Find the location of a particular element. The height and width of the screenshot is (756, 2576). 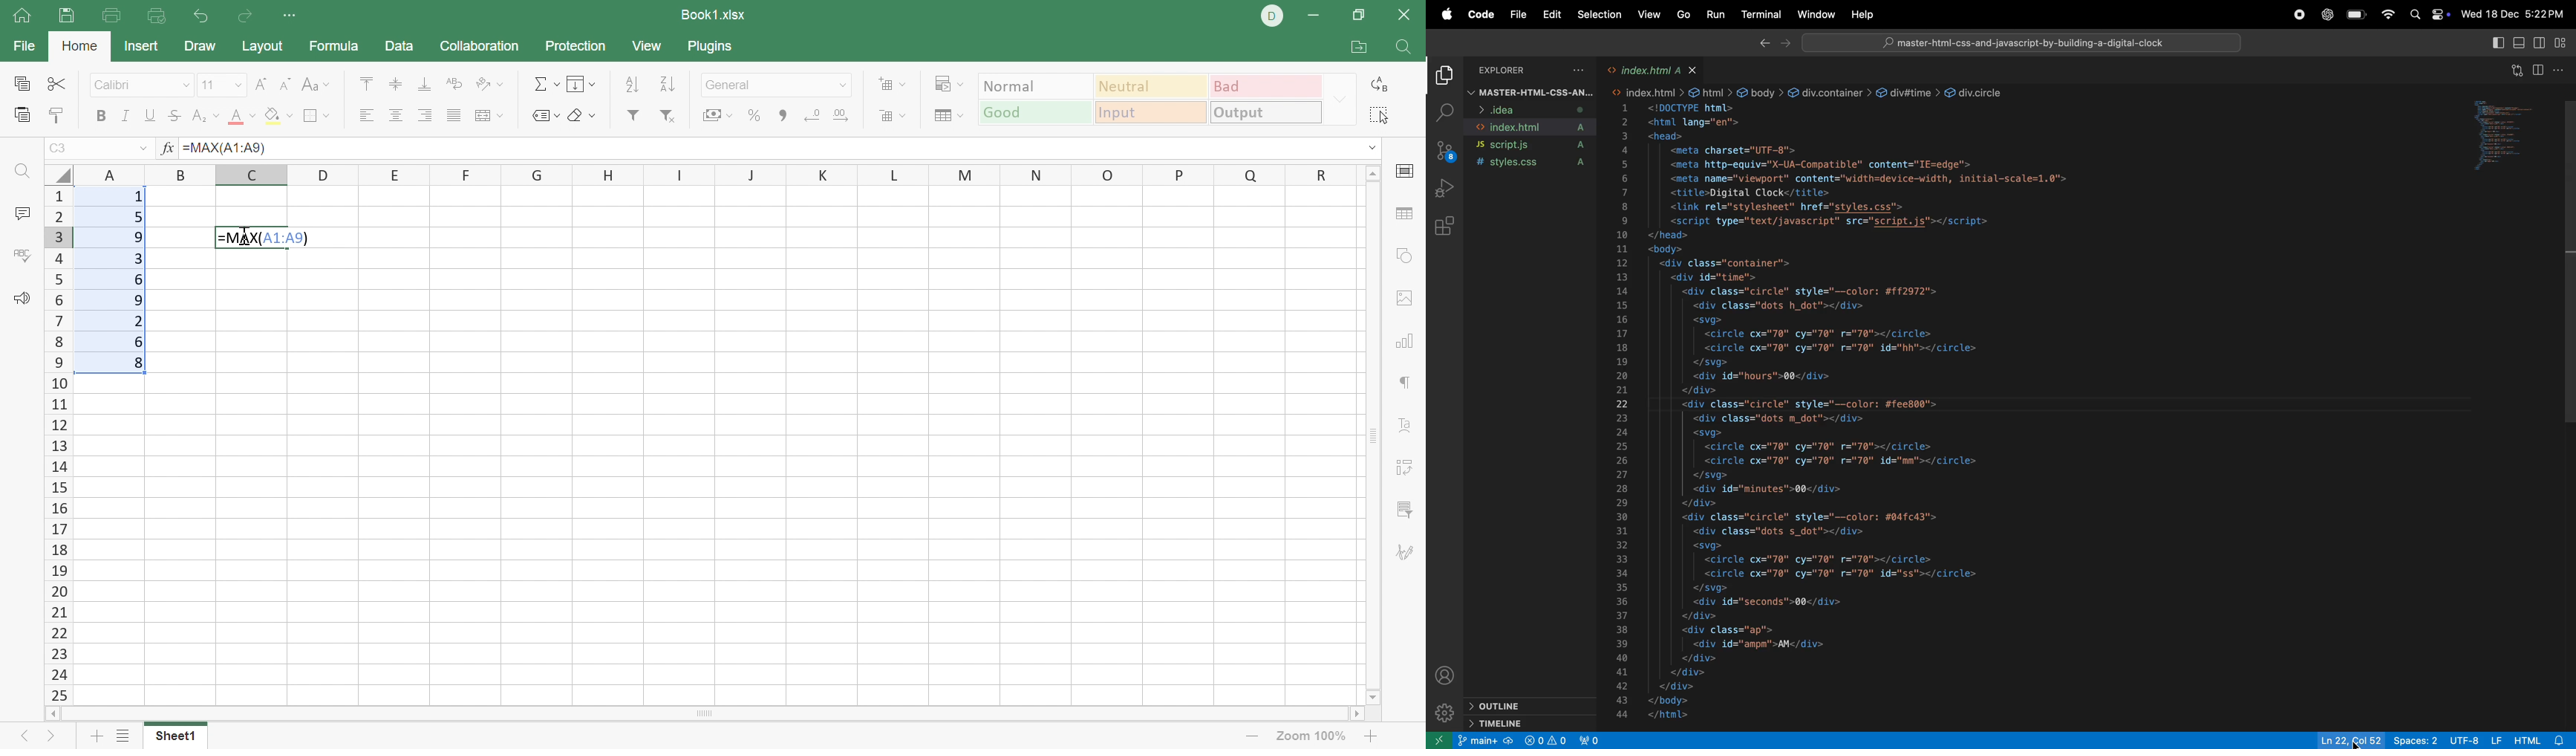

Bad is located at coordinates (1268, 87).